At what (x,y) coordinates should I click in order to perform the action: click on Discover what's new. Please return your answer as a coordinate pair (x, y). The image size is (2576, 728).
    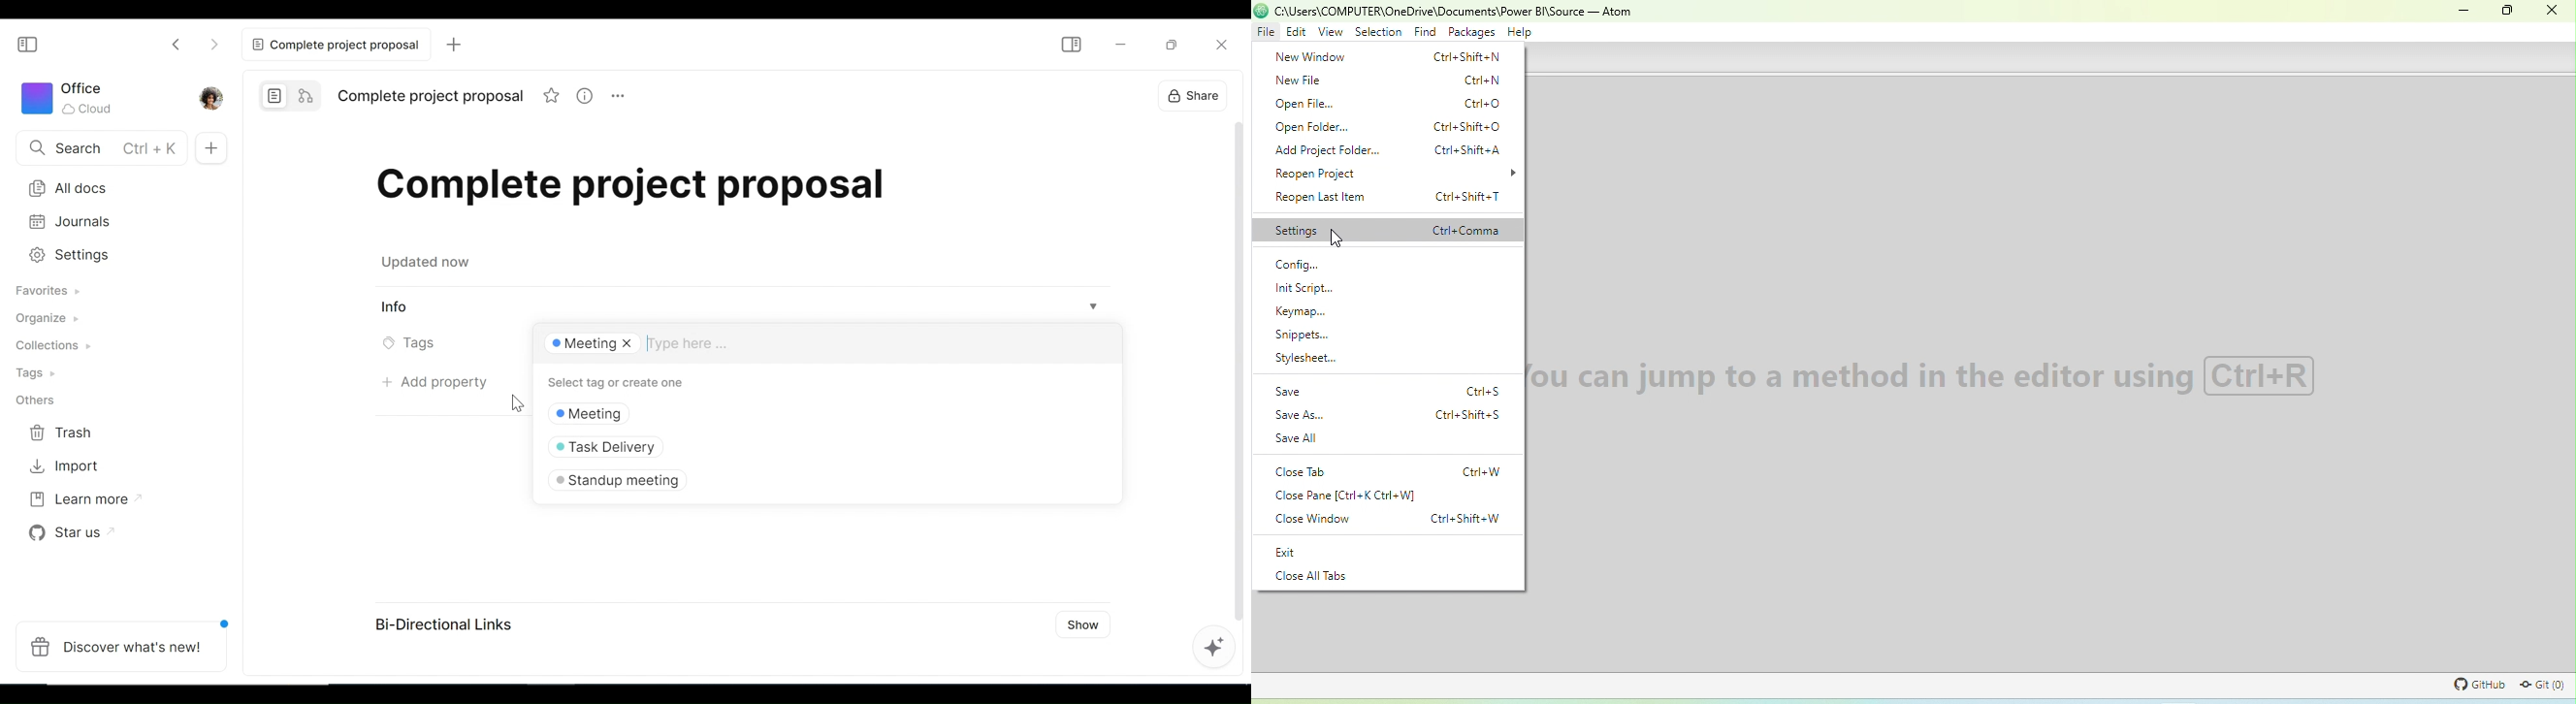
    Looking at the image, I should click on (123, 646).